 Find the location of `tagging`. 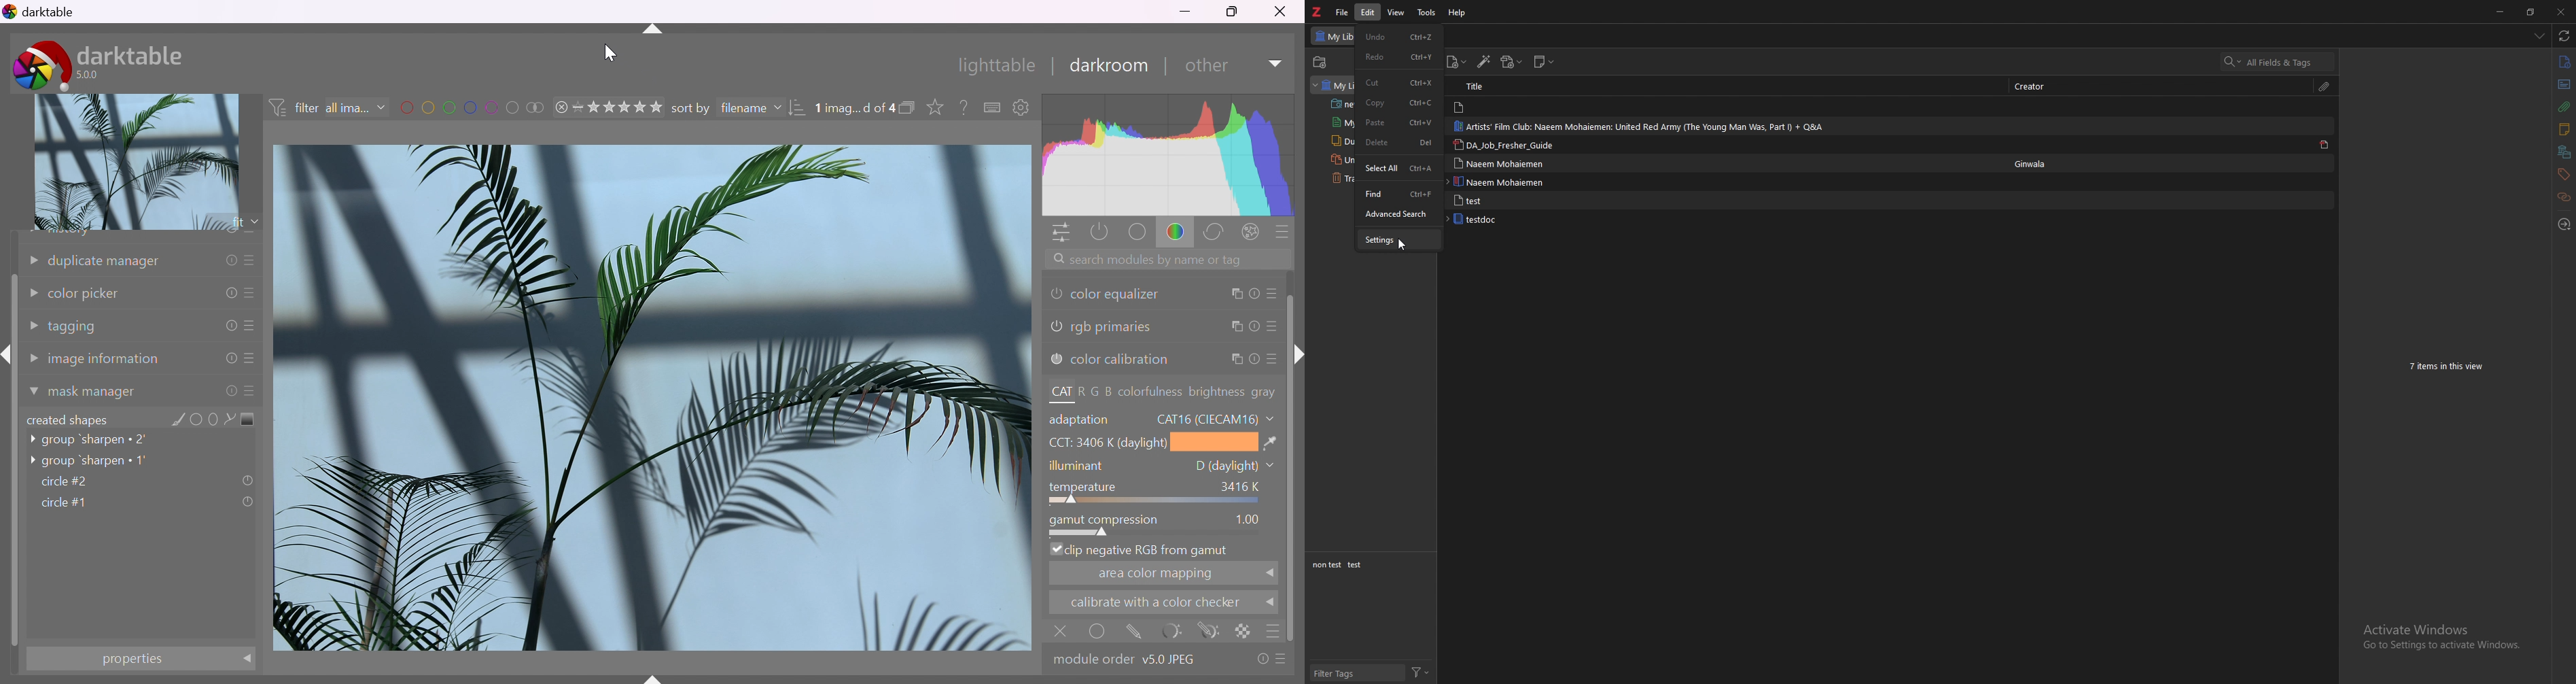

tagging is located at coordinates (141, 327).